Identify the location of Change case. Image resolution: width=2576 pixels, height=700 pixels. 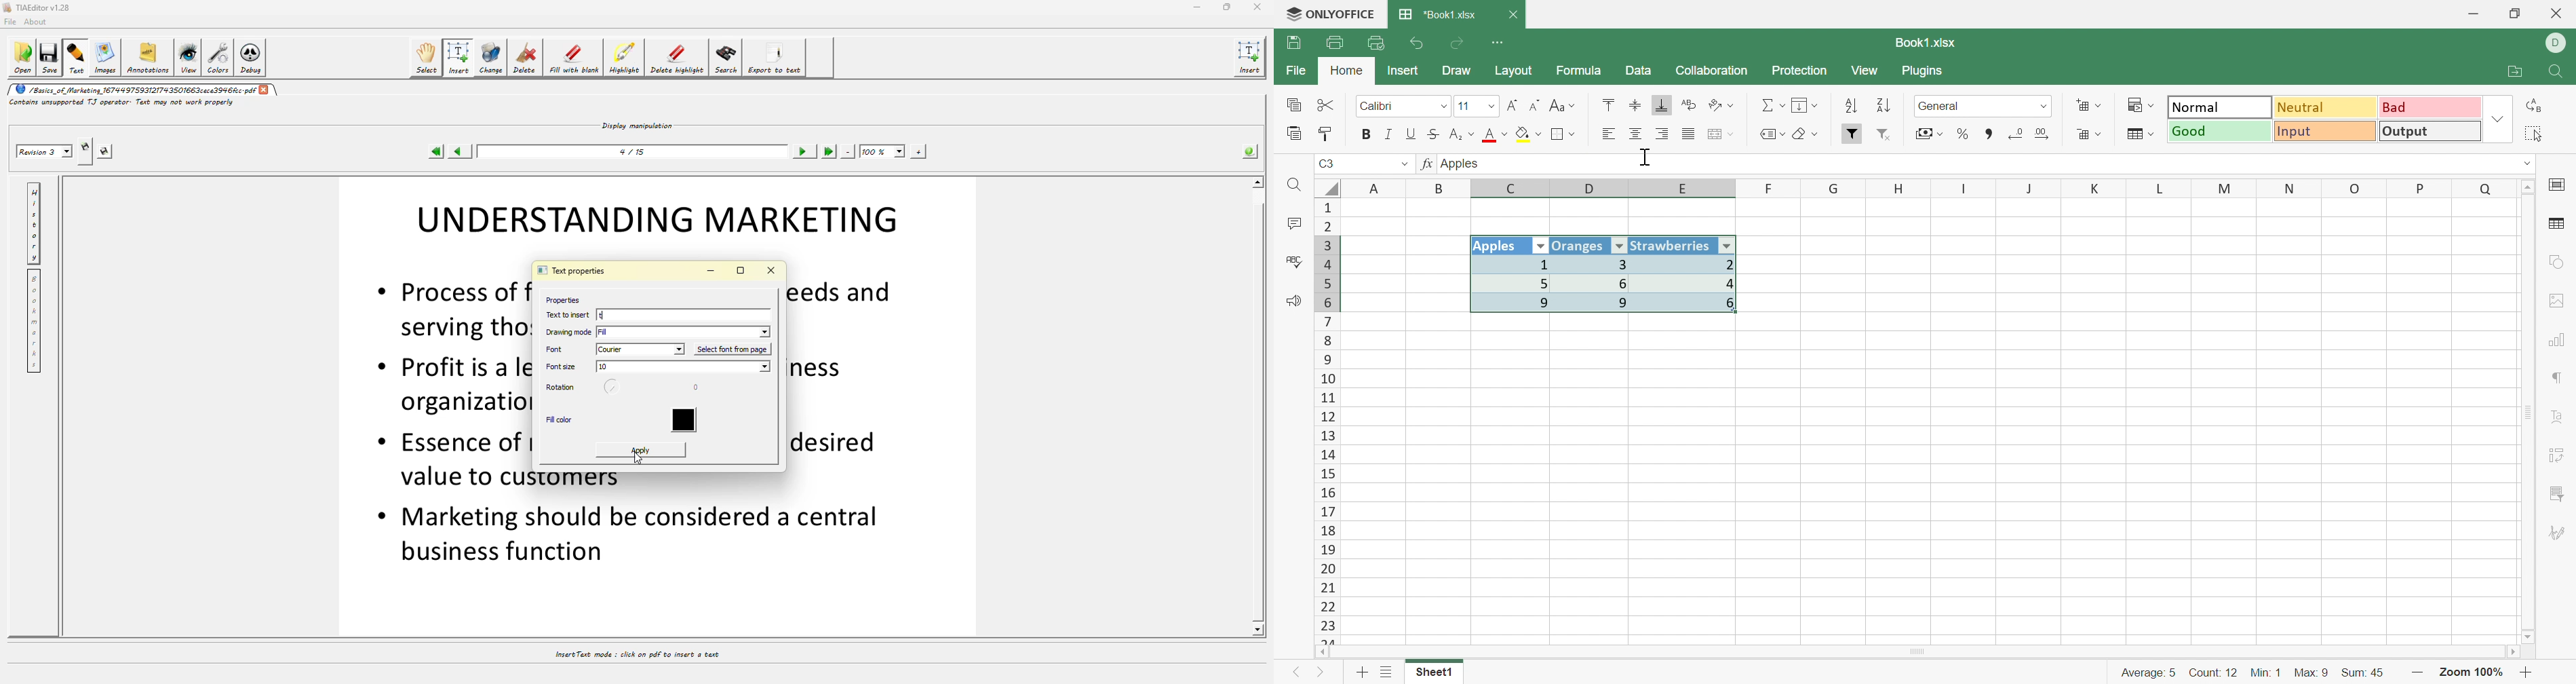
(1562, 107).